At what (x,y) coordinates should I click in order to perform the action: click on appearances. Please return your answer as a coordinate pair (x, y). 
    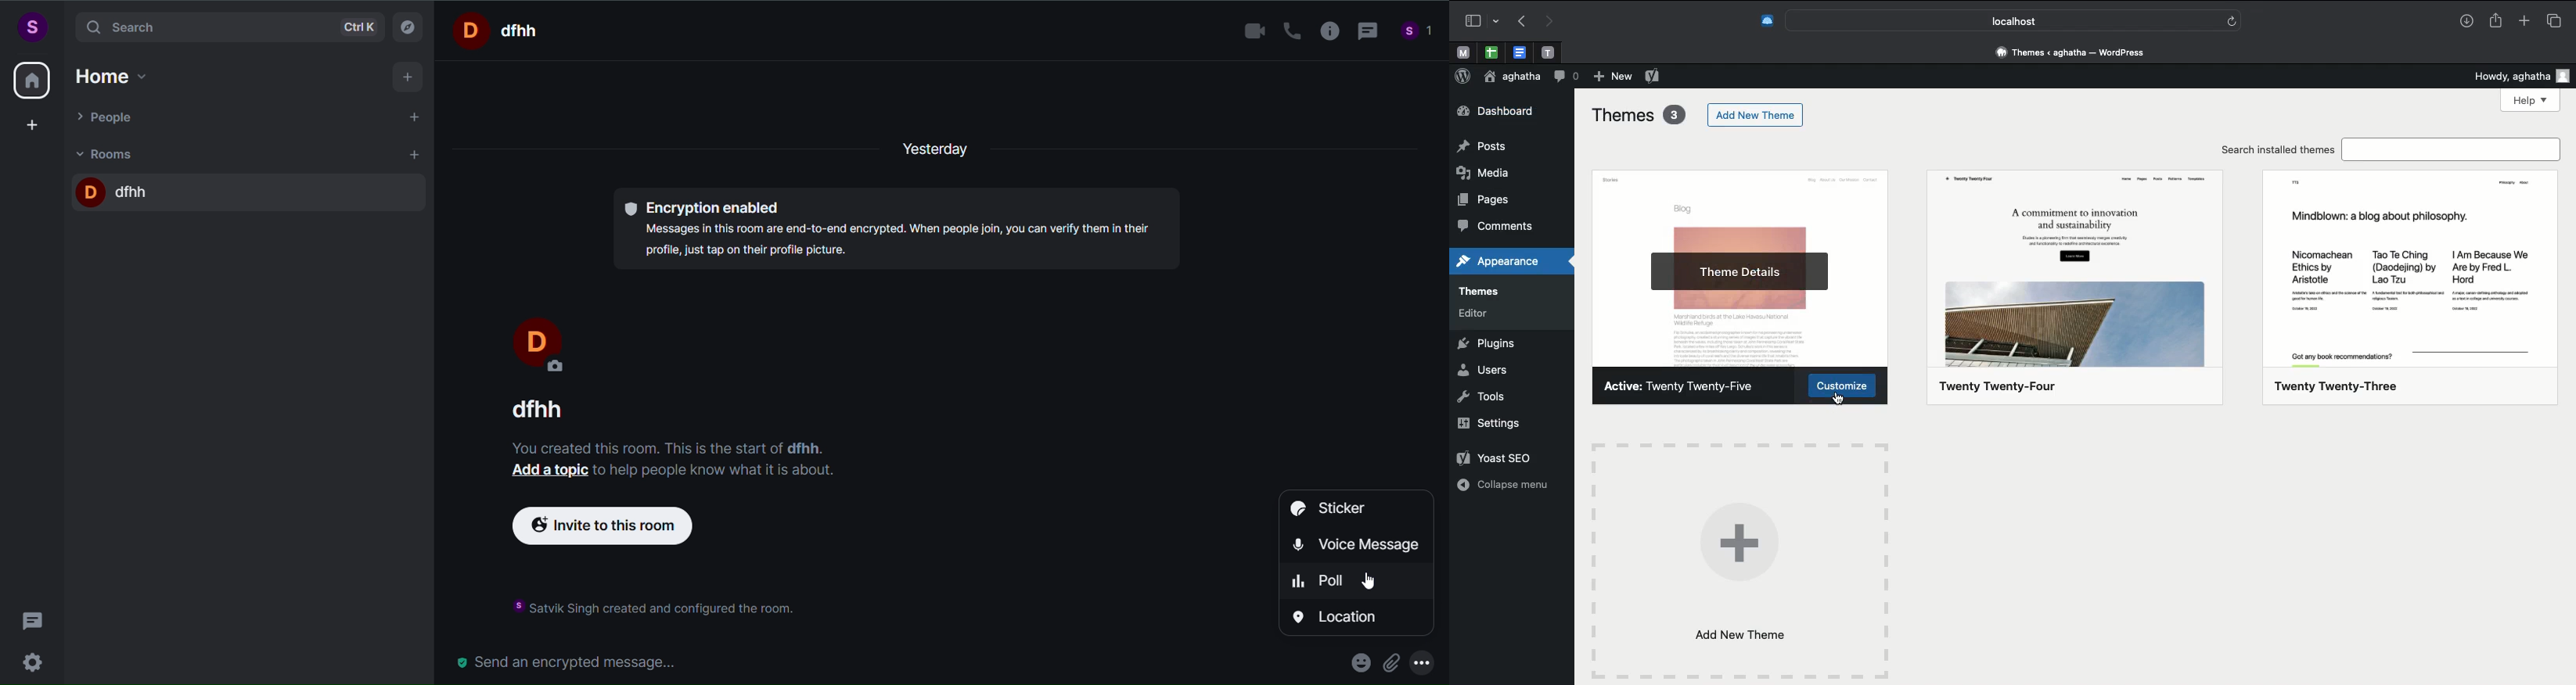
    Looking at the image, I should click on (1498, 261).